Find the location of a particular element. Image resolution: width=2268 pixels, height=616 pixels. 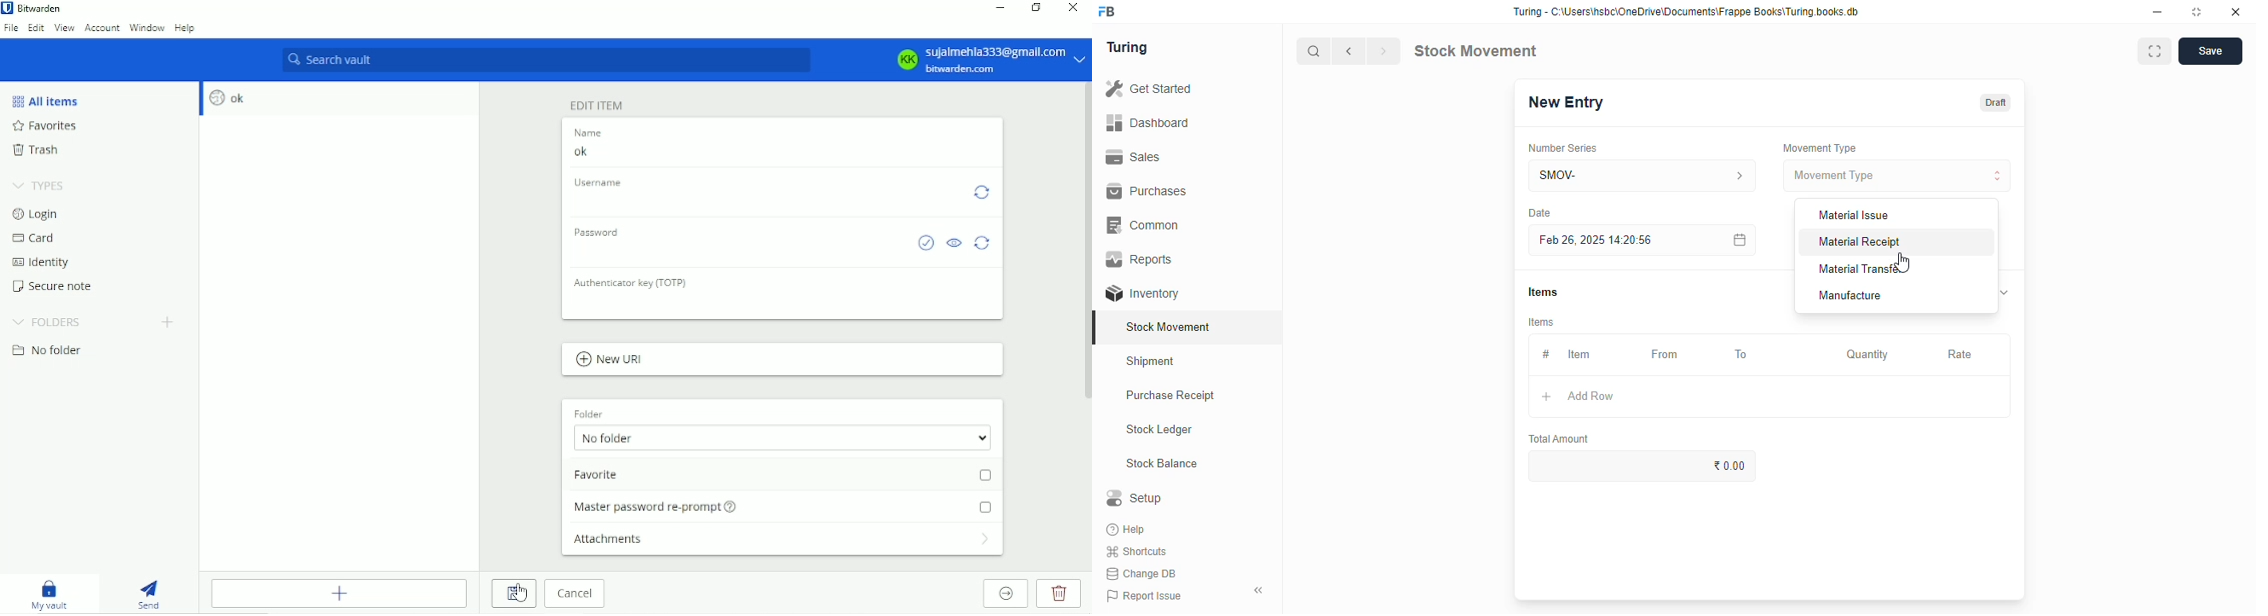

help is located at coordinates (1128, 530).